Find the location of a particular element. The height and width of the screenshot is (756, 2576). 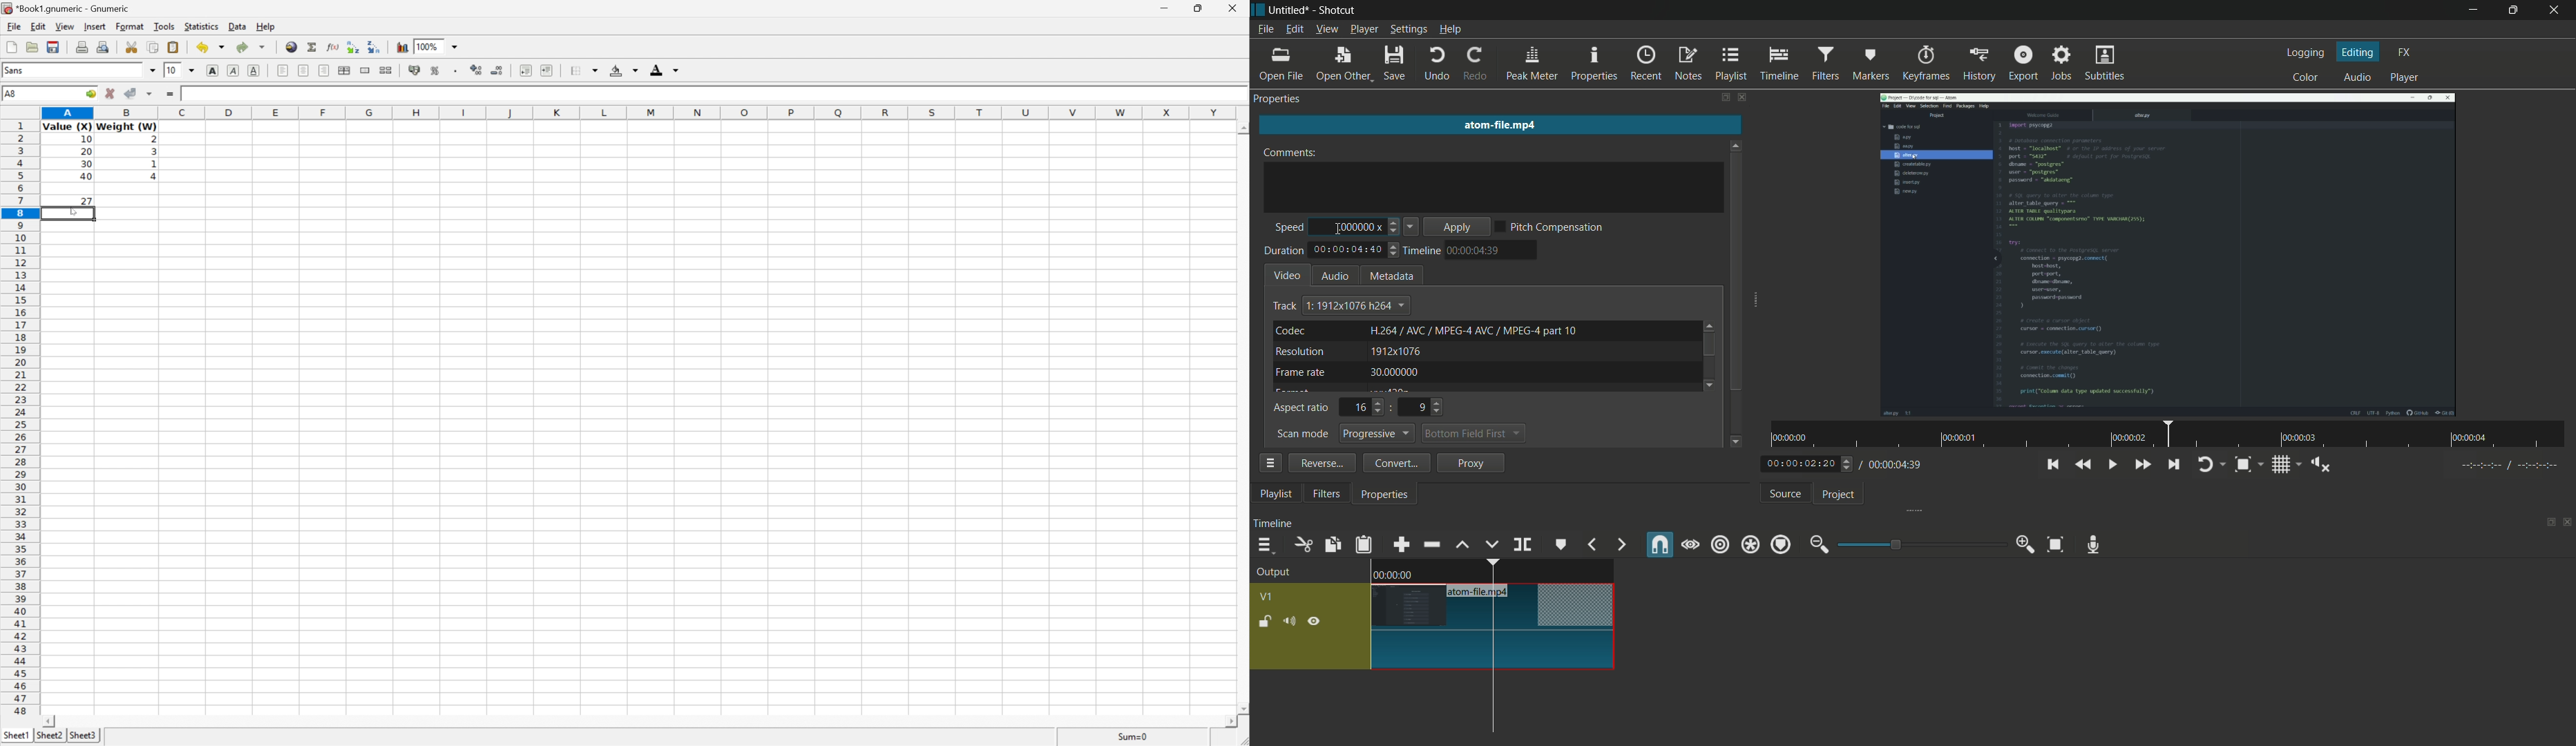

A8 is located at coordinates (13, 92).